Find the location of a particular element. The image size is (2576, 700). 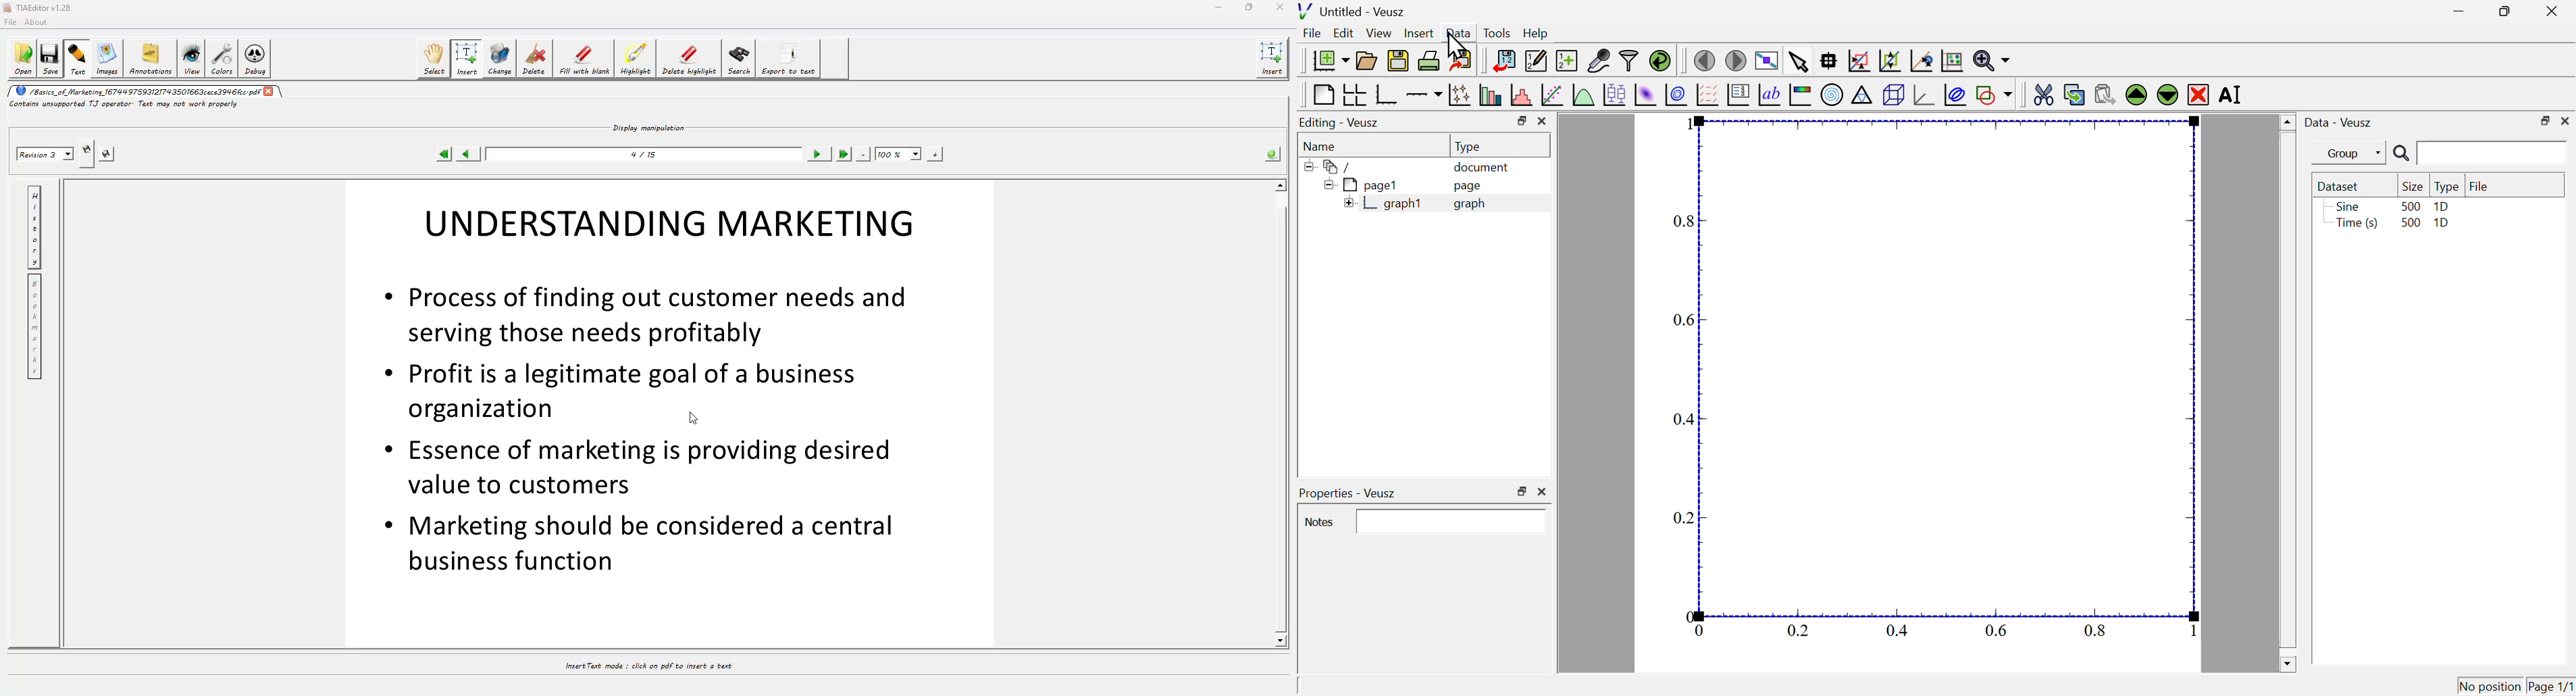

open a document is located at coordinates (1368, 59).